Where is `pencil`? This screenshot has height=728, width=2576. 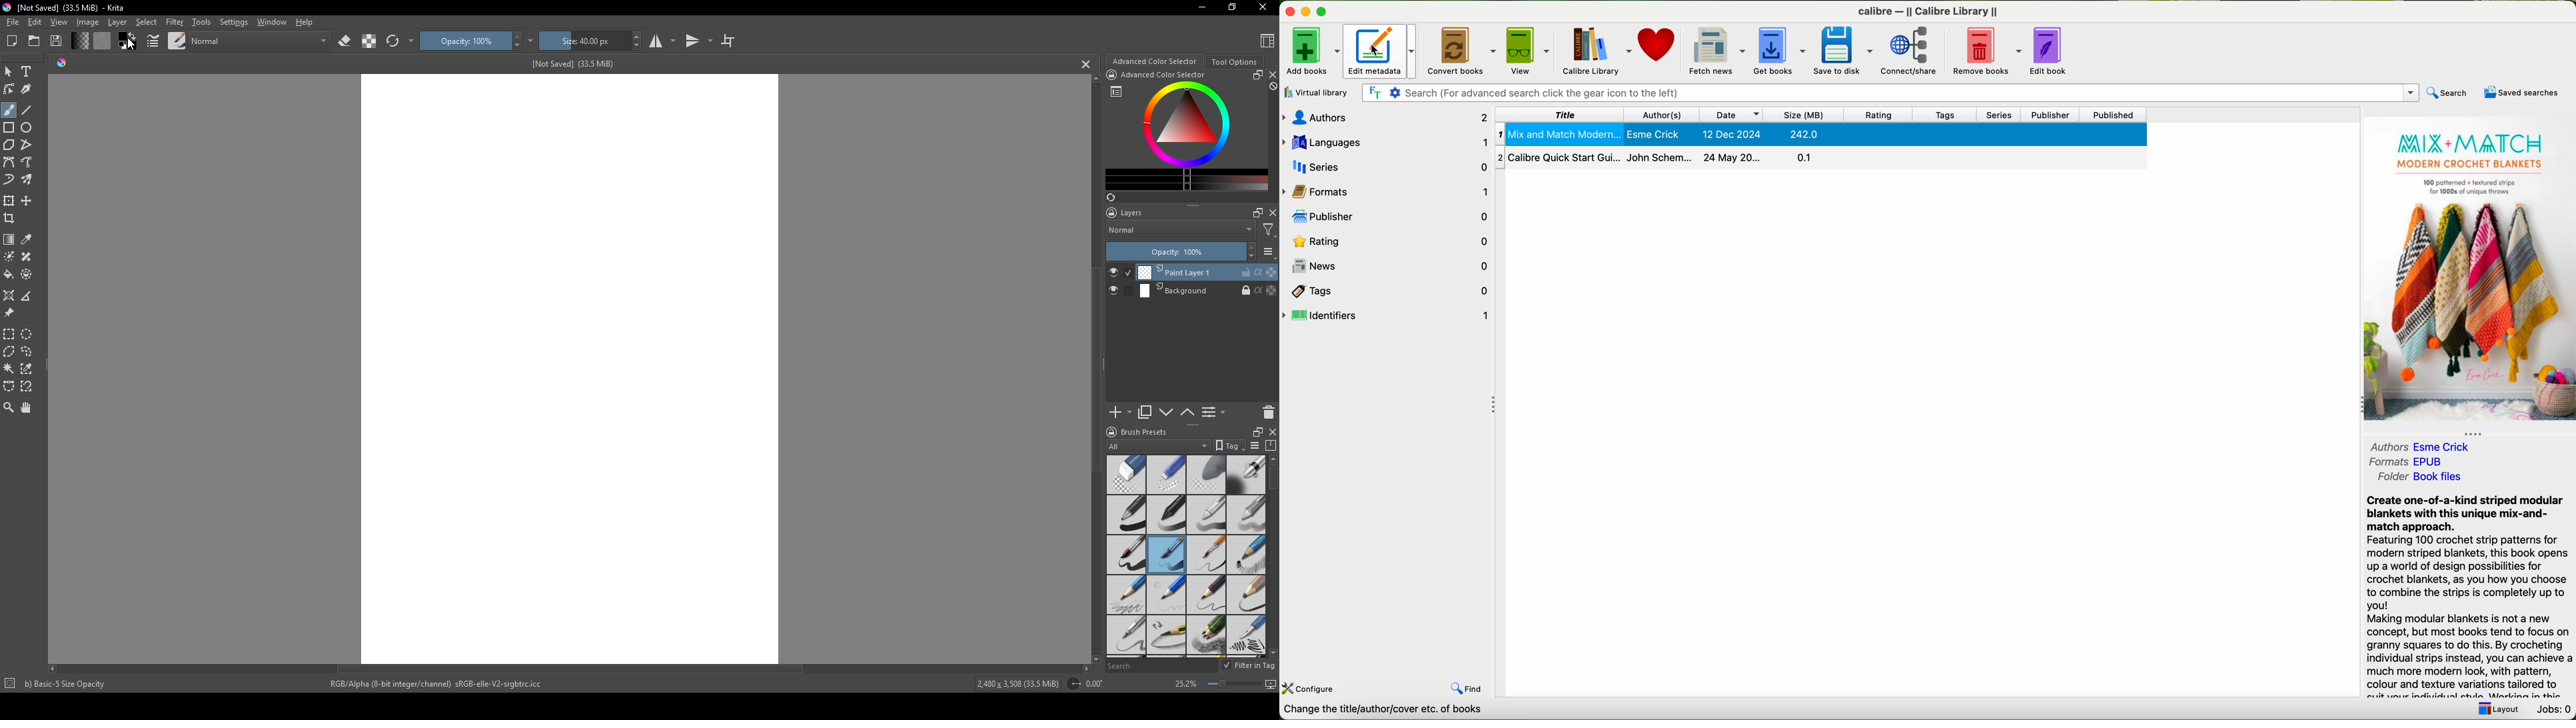 pencil is located at coordinates (1165, 595).